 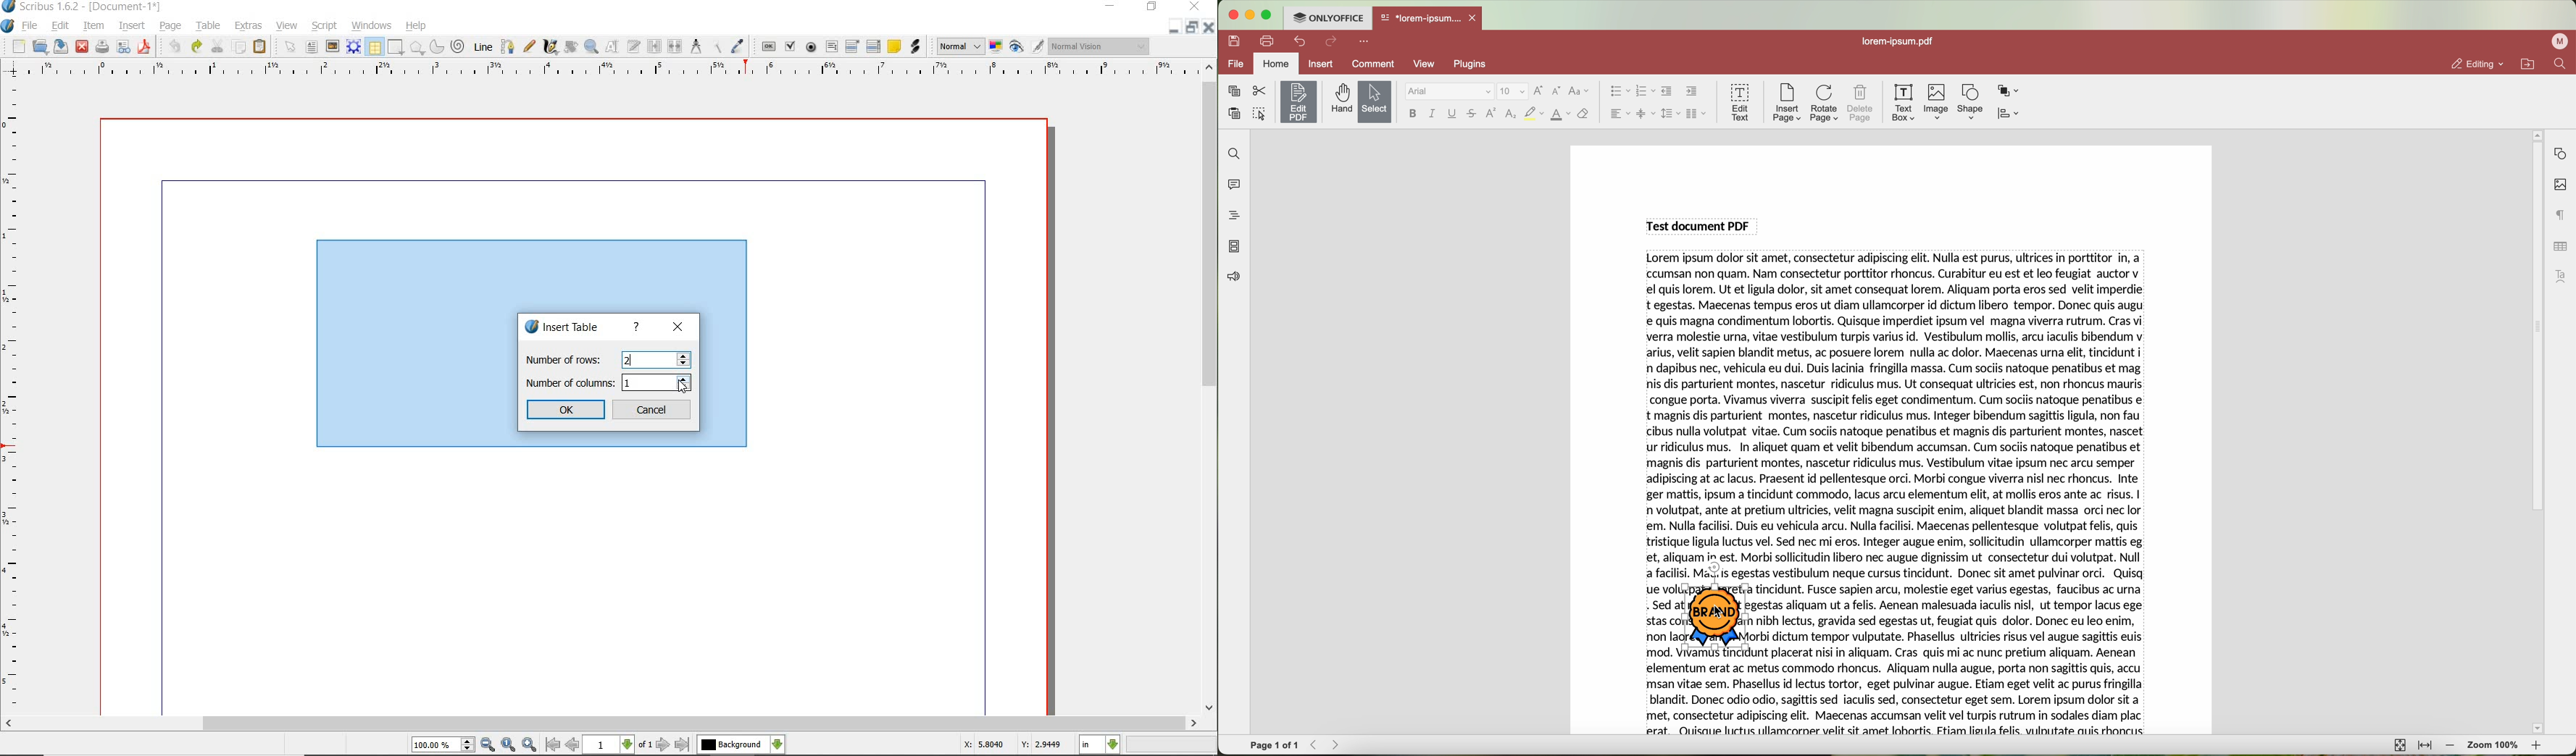 What do you see at coordinates (1898, 417) in the screenshot?
I see `Lorem ipsum dolor sit amet, consectetur adipiscing elit. Nulla est purus, ultrices in porttitor in, a
ccumsan non quam. Nam consectetur porttitor rhoncus. Curabitur eu est et leo feugiat auctor v

el quis lorem. Ut et ligula dolor, sit amet consequat lorem. Aliquam porta eros sed velit imperdie
t egestas. Maecenas tempus eros ut diam ullamcorper id dictum libero tempor. Donec quis augu
e quis magna condimentum lobortis. Quisque imperdiet ipsum vel magna viverra rutrum. Cras vi
verra molestie urna, vitae vestibulum turpis varius id. Vestibulum mollis, arcu iaculis bibendum v
arius, velit sapien blandit metus, ac posuere lorem nulla ac dolor. Maecenas urna elit, tincidunt i
n dapibus nec, vehicula eu dui. Duis lacinia fringilla massa. Cum sociis natoque penatibus et mag
nis dis parturient montes, nascetur ridiculus mus. Ut consequat ultricies est, non rhoncus mauris
congue porta. Vivamus viverra suscipit felis eget condimentum. Cum sociis natoque penatibus e
t magnis dis parturient montes, nascetur ridiculus mus. Integer bibendum sagittis ligula, non fau
cibus nulla volutpat vitae. Cum sociis natoque penatibus et magnis dis parturient montes, nascet
ur ridiculus mus. In aliquet quam et velit bibendum accumsan. Cum sociis natoque penatibus et
magnis dis parturient montes, nascetur ridiculus mus. Vestibulum vitae ipsum nec arcu semper

adipiscing at ac lacus. Praesent id pellentesque orci. Morbi congue viverra nisl nec rhoncus. Inte

ger mattis, ipsum a tincidunt commodo, lacus arcu elementum elit, at mollis eros ante ac risus. |
n volutpat, ante at pretium ultricies, velit magna suscipit enim, aliquet blandit massa orci nec lor
em. Nulla facilisi. Duis eu vehicula arcu. Nulla facilisi. Maecenas pellentesque volutpat felis, quis

tristique ligula luctus vel. Sed nec mi eros. Integer augue enim, sollicitudin ullamcorper mattis eg
et, aliquam ir est. Morbi sollicitudin libero nec augue dignissim ut consectetur dui volutpat. Null
a facilisi. Mais egestas vestibulum neque cursus tincidunt. Donec sit amet pulvinar orci. Quisq` at bounding box center [1898, 417].